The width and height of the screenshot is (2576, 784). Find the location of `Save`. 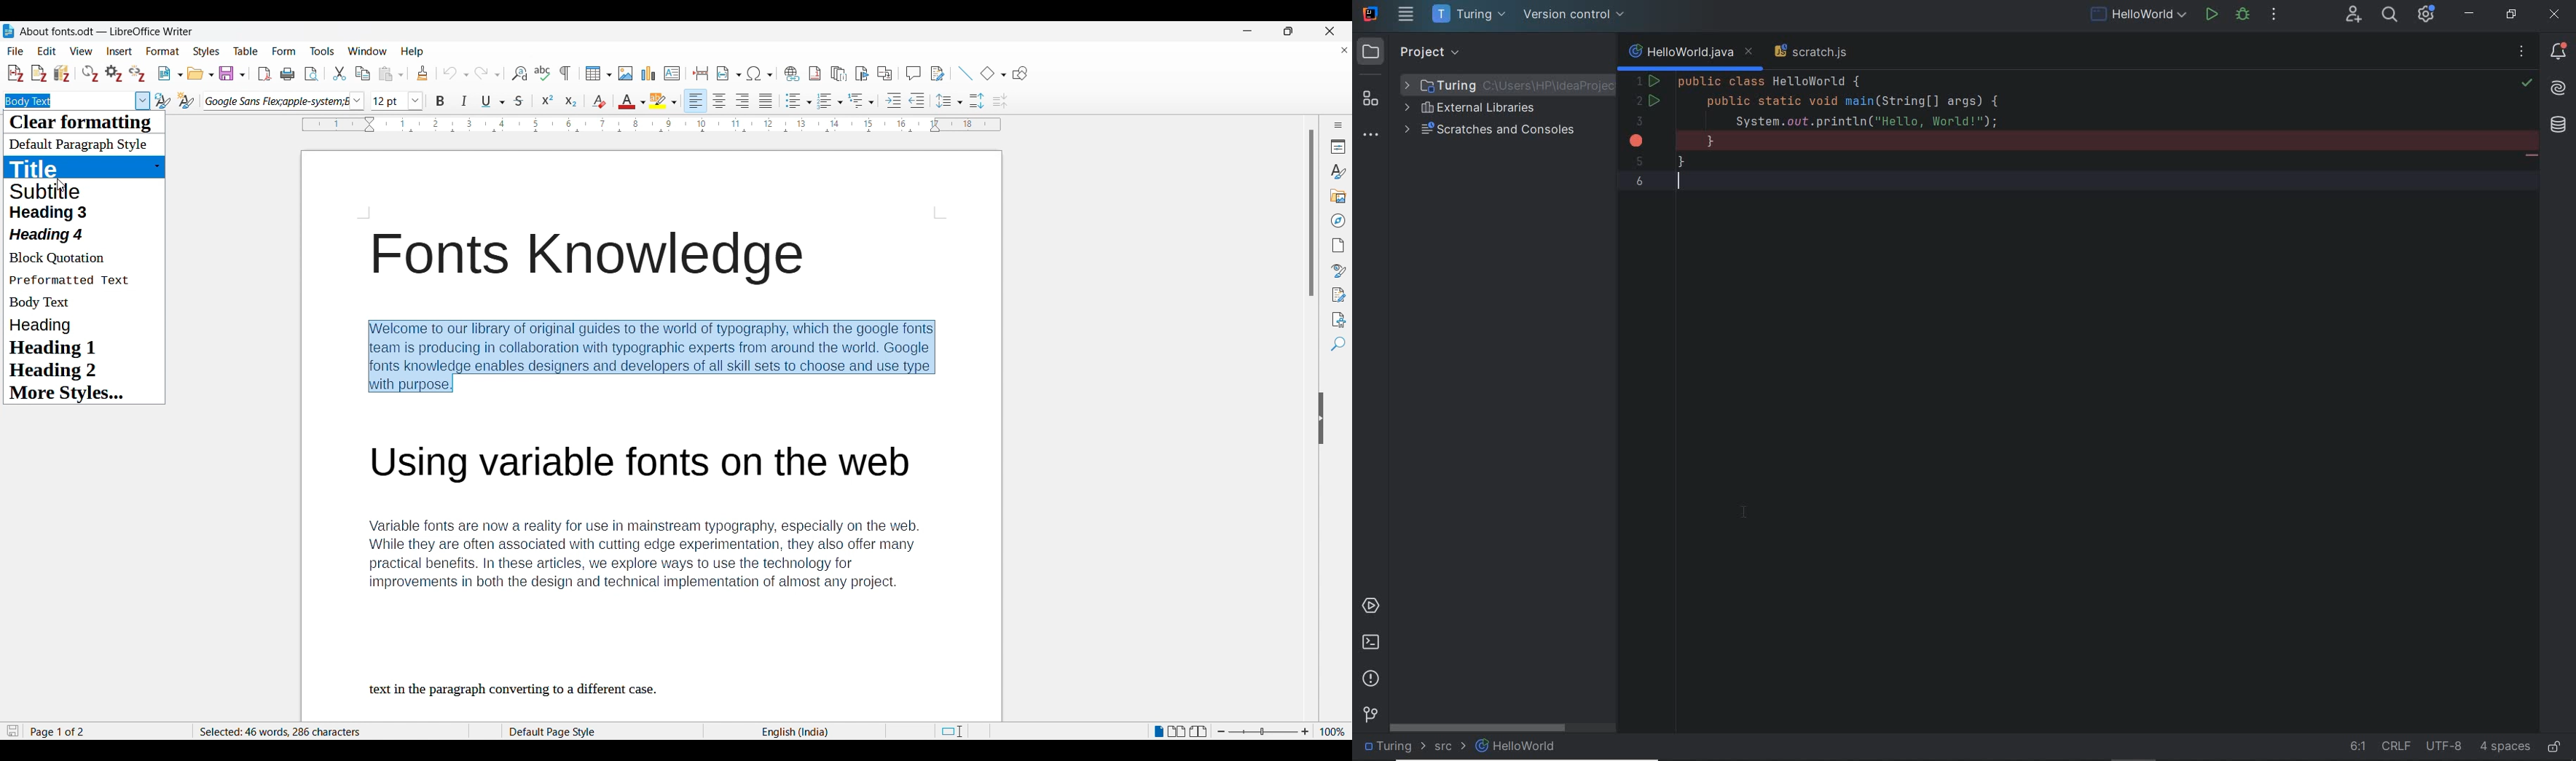

Save is located at coordinates (232, 73).